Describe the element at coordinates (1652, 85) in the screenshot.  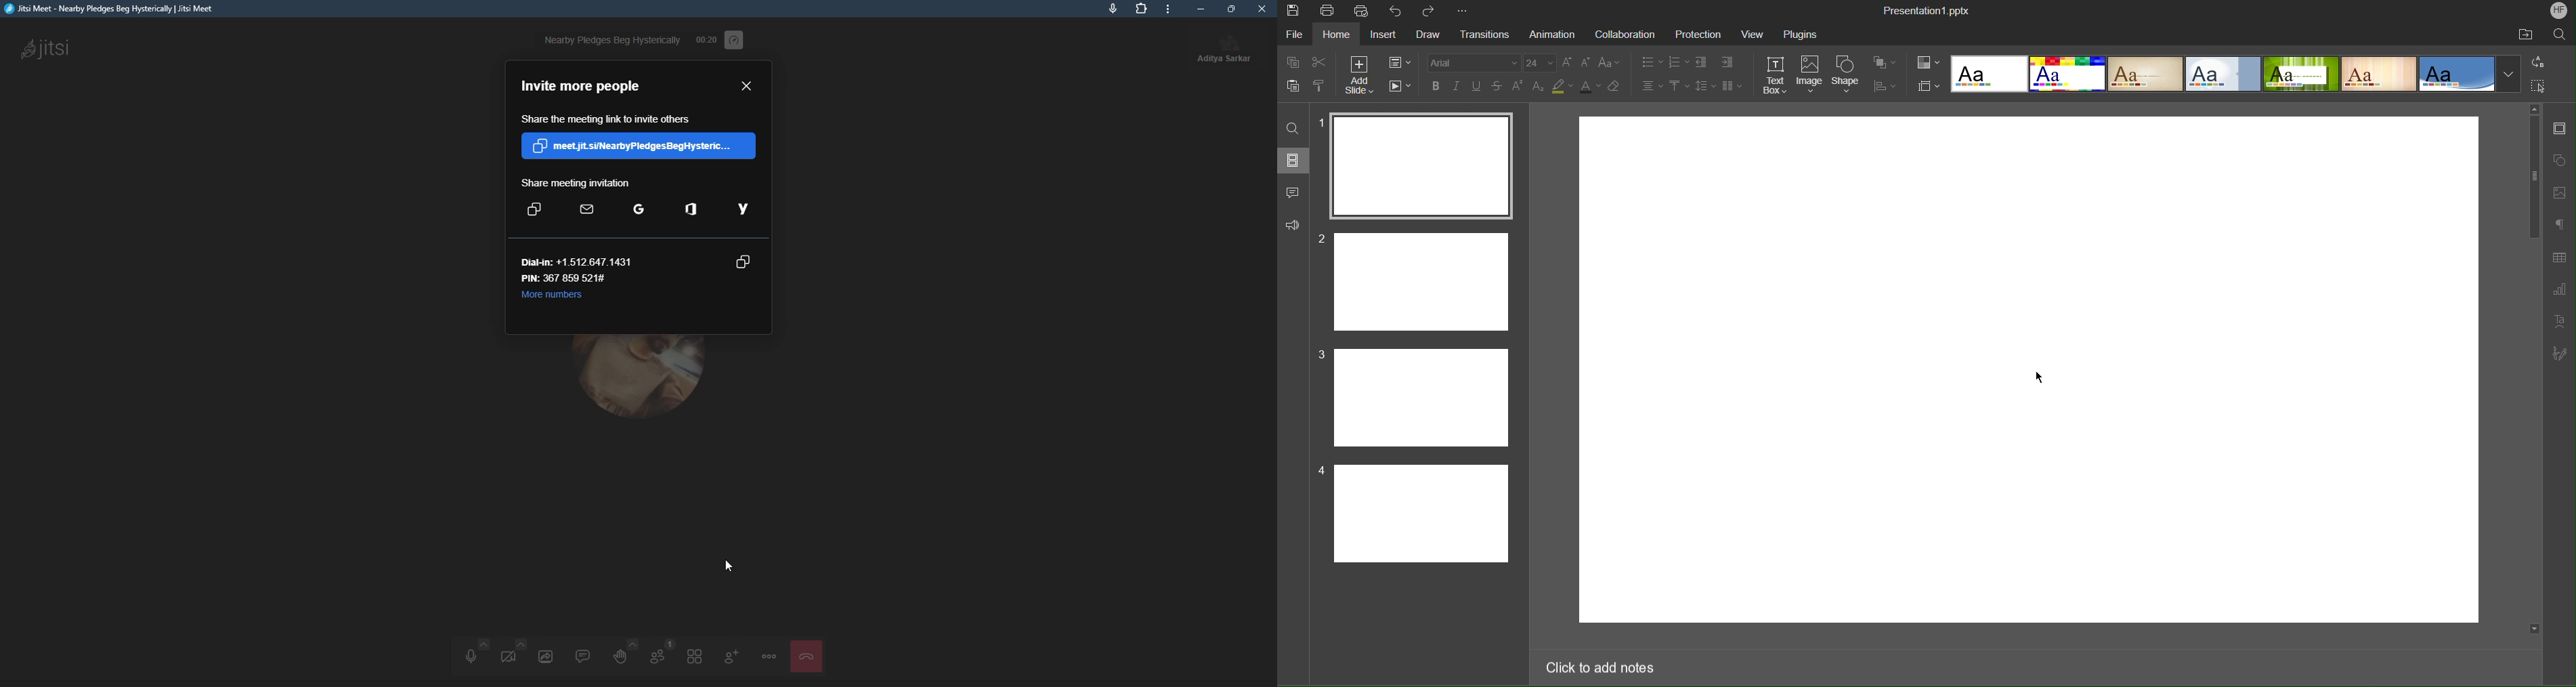
I see `Text Alignment` at that location.